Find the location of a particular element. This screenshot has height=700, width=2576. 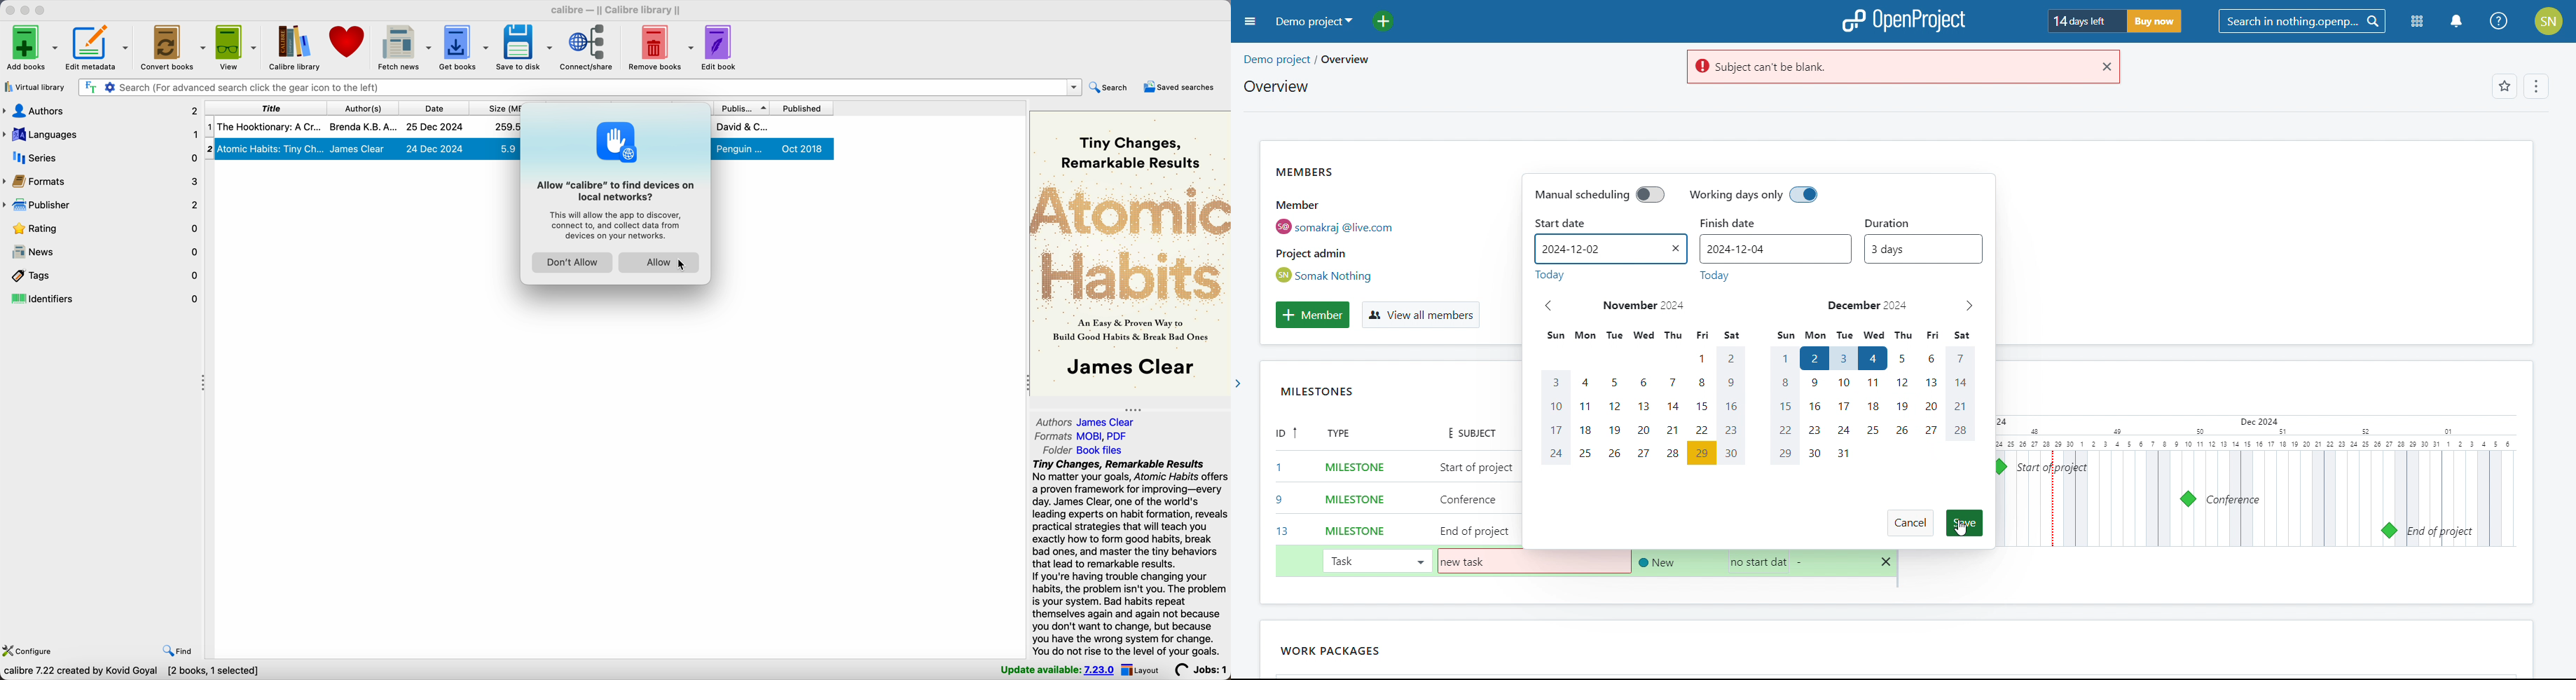

add member is located at coordinates (1312, 315).